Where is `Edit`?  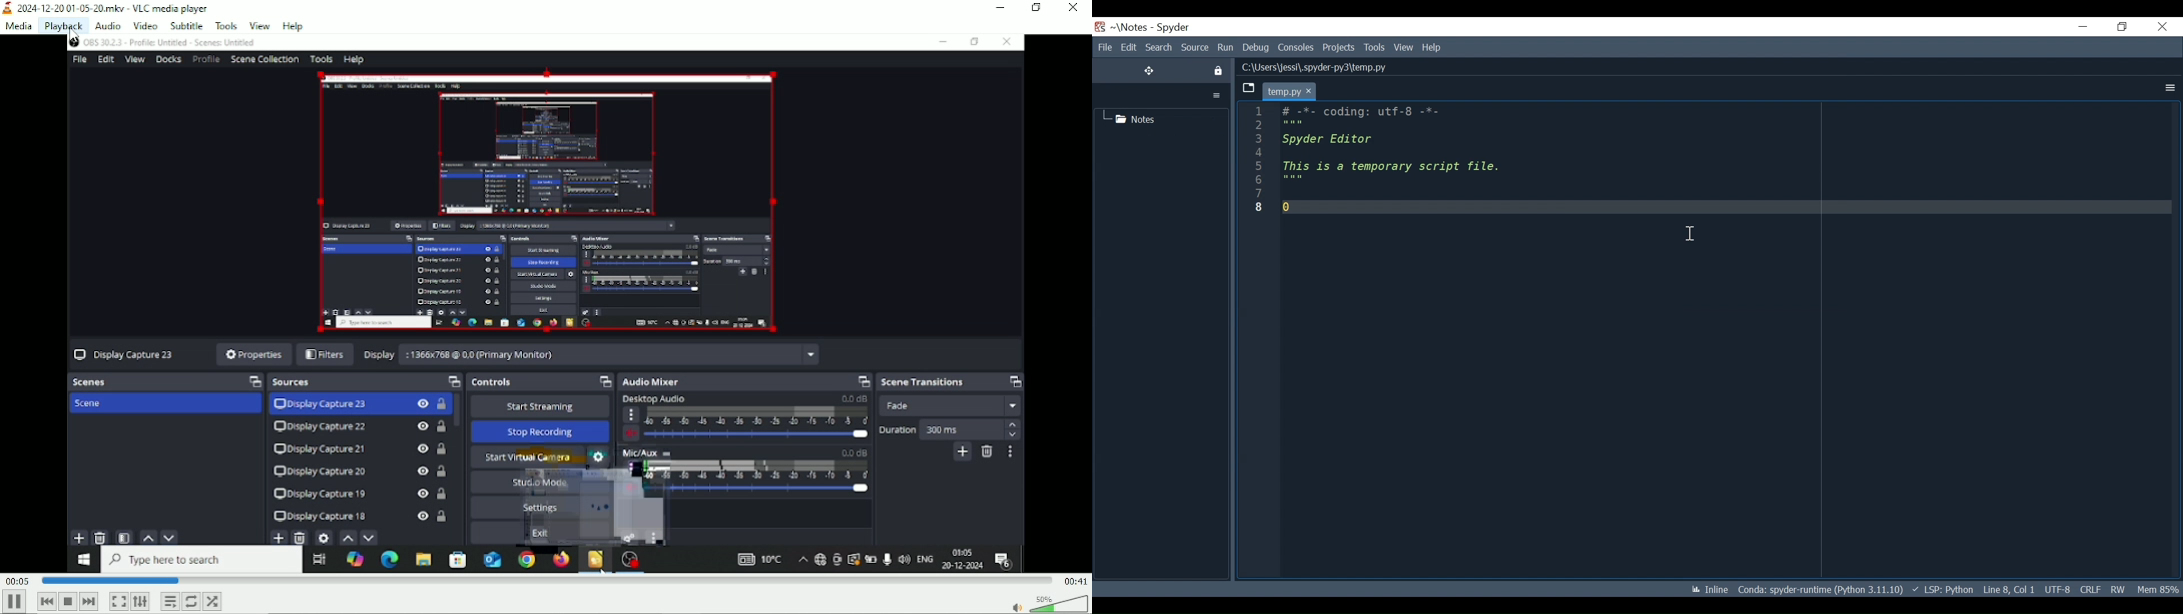
Edit is located at coordinates (1128, 47).